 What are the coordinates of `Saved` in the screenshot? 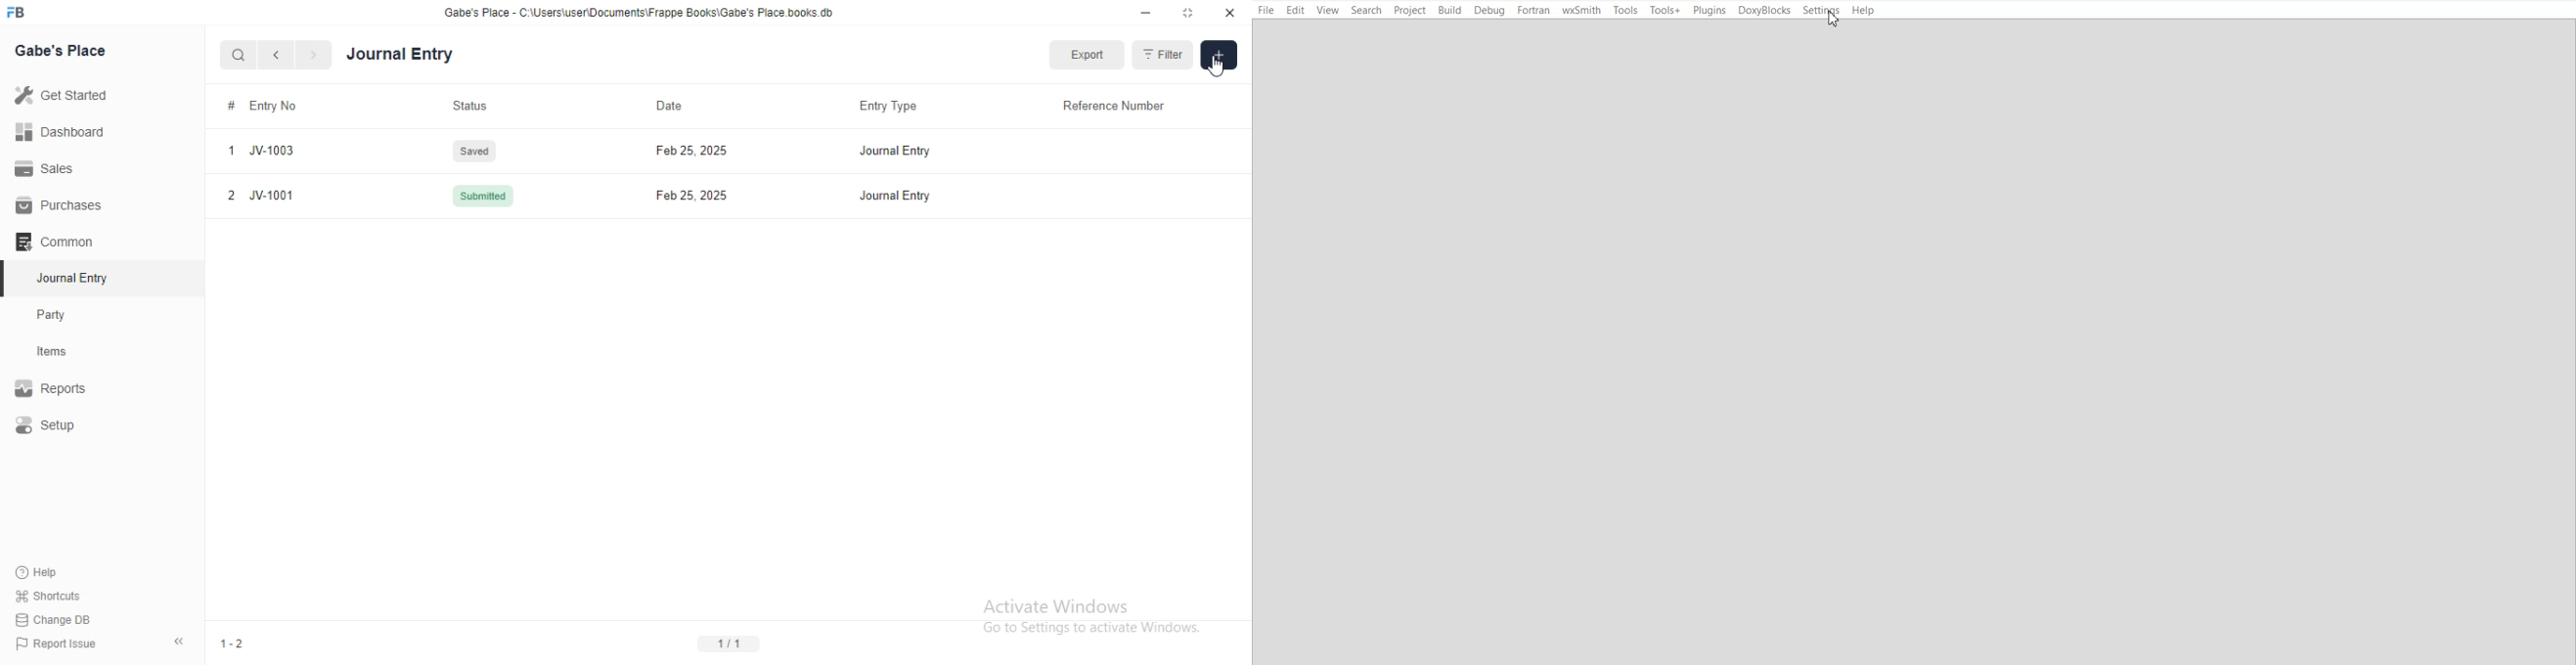 It's located at (475, 150).